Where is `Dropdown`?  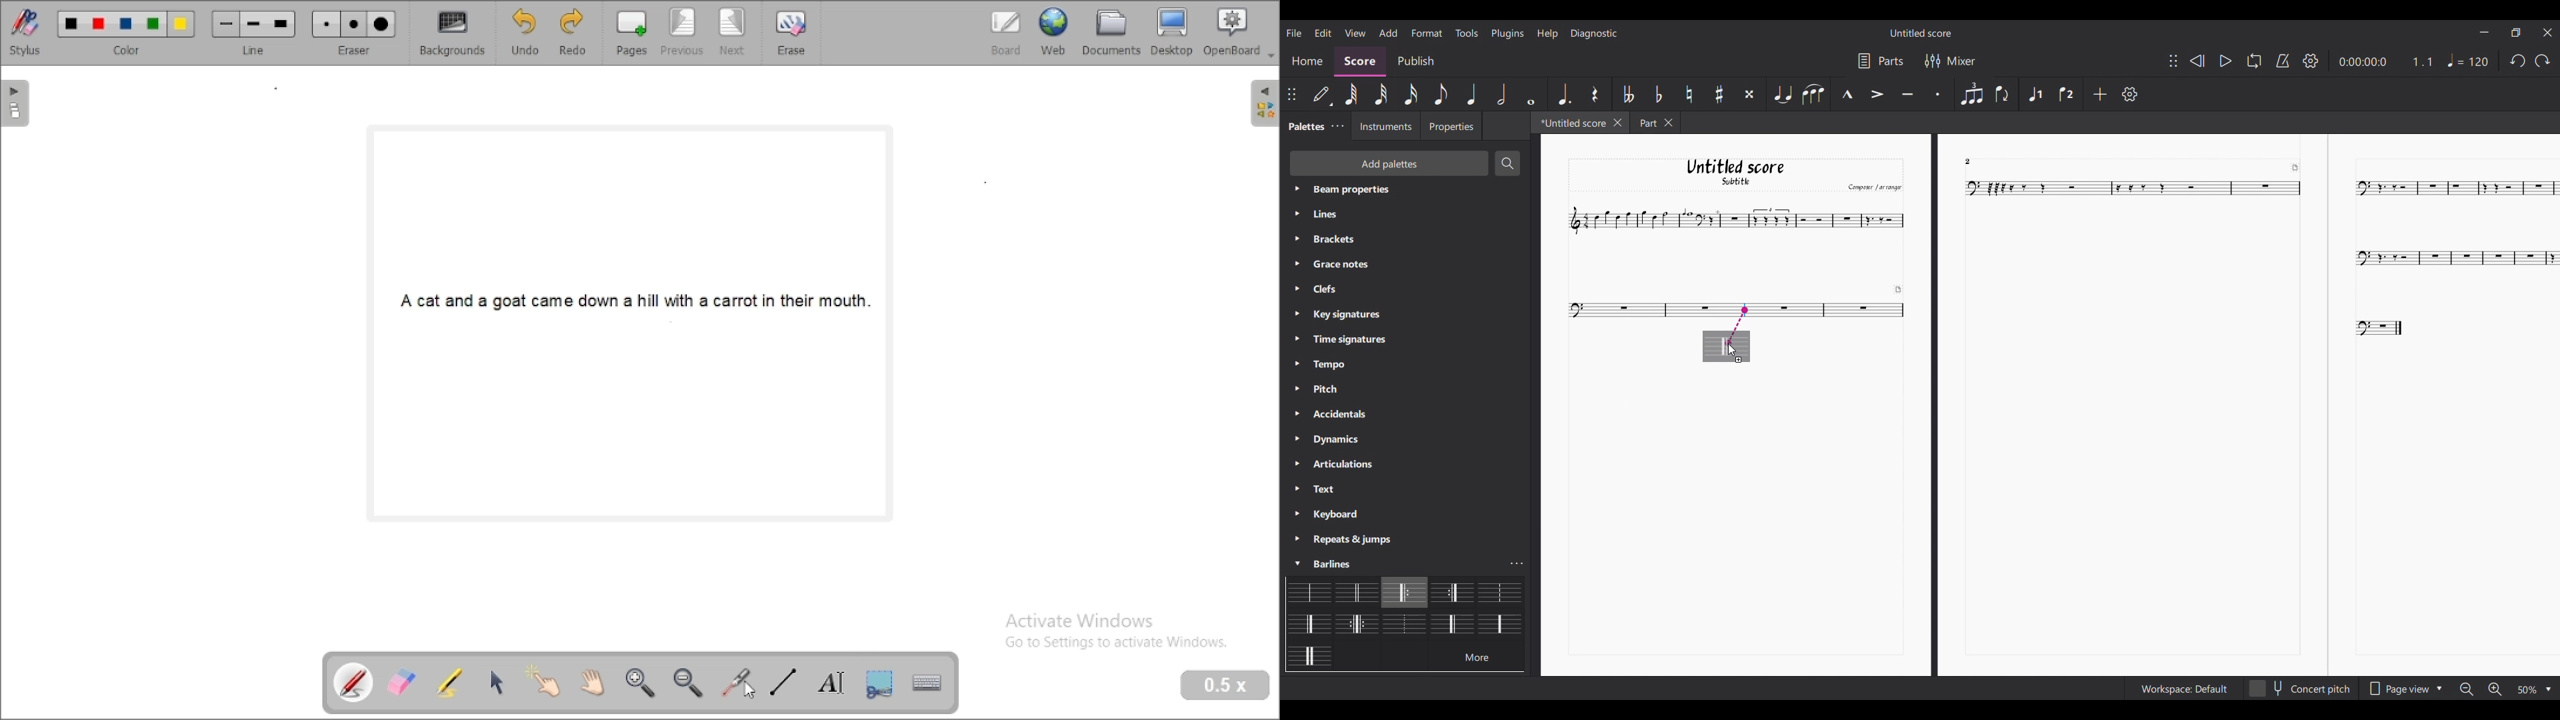
Dropdown is located at coordinates (1272, 56).